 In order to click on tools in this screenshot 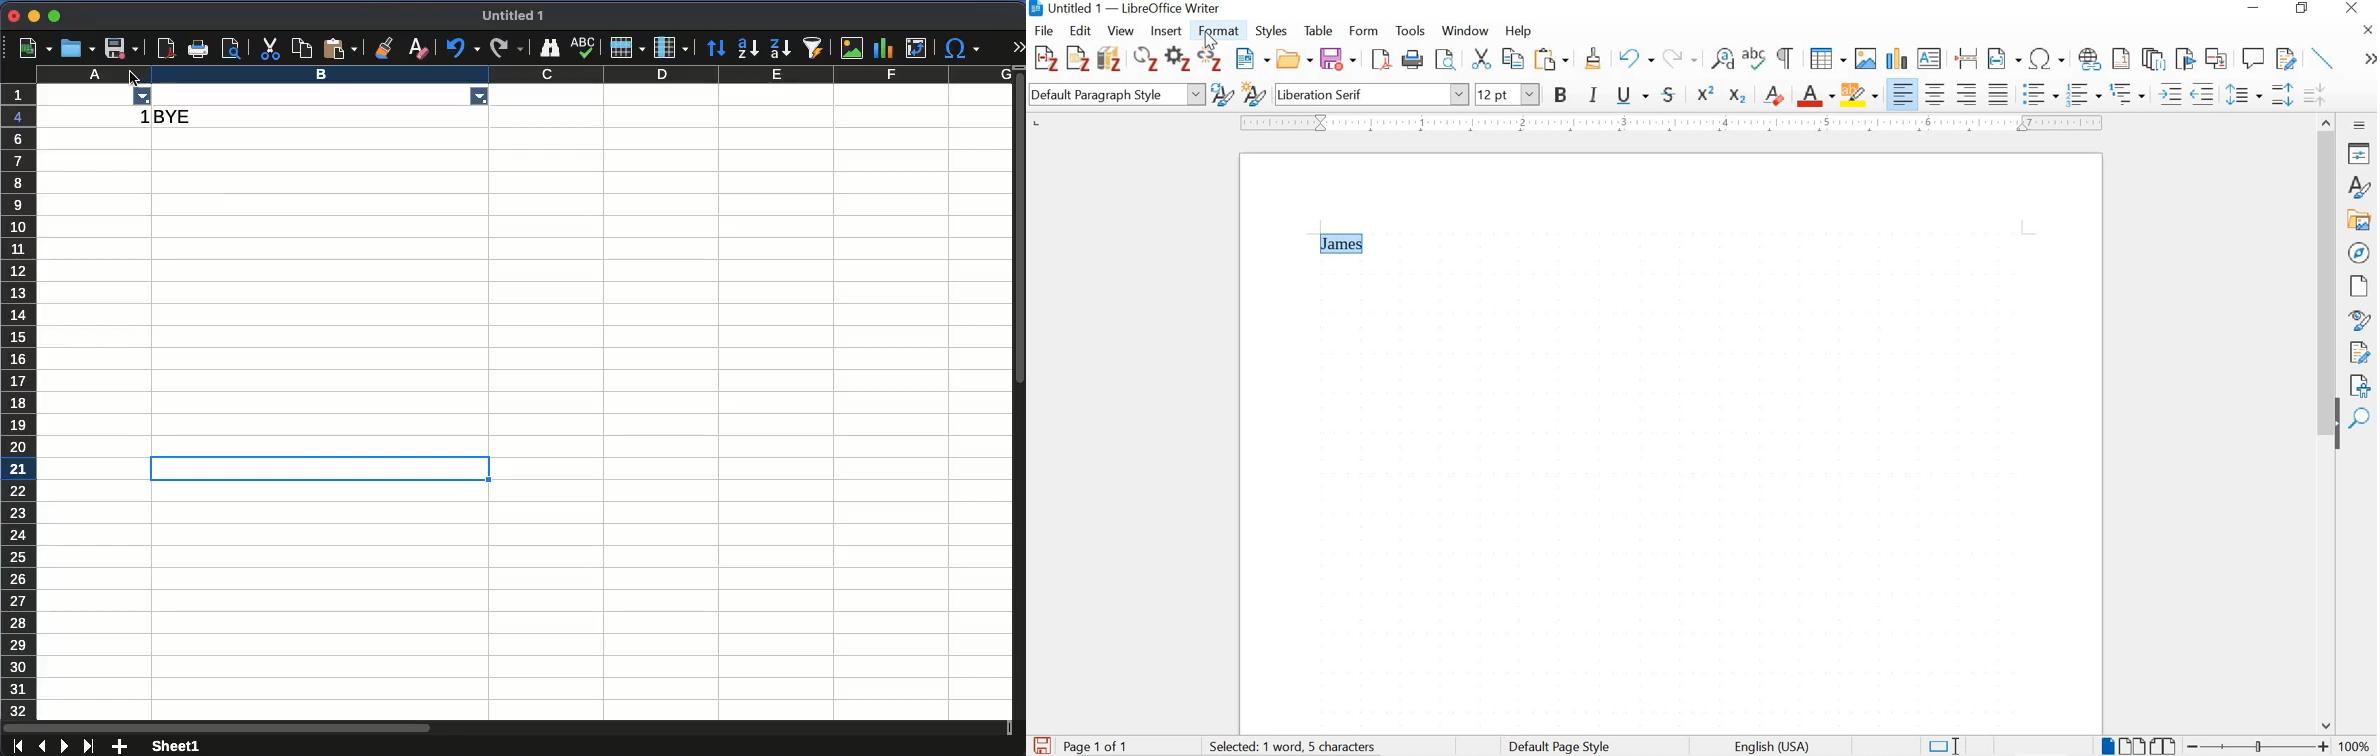, I will do `click(1411, 31)`.